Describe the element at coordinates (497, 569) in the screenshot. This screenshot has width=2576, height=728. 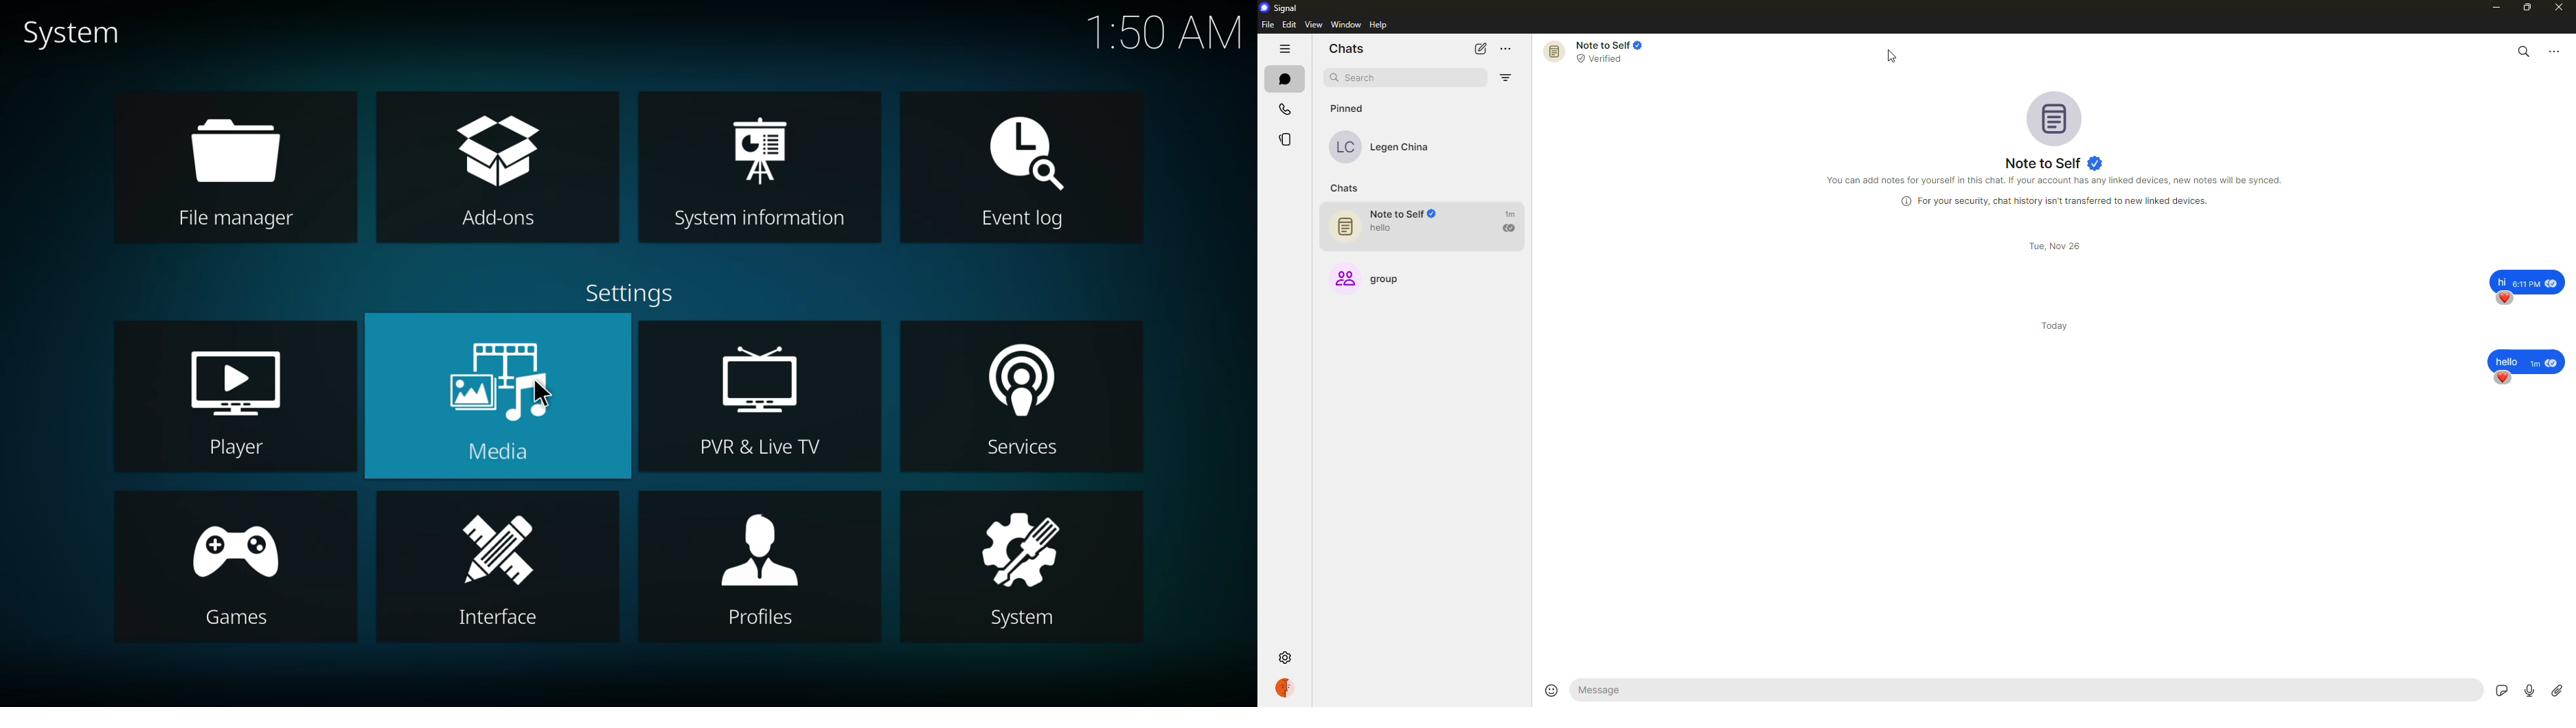
I see `interface` at that location.